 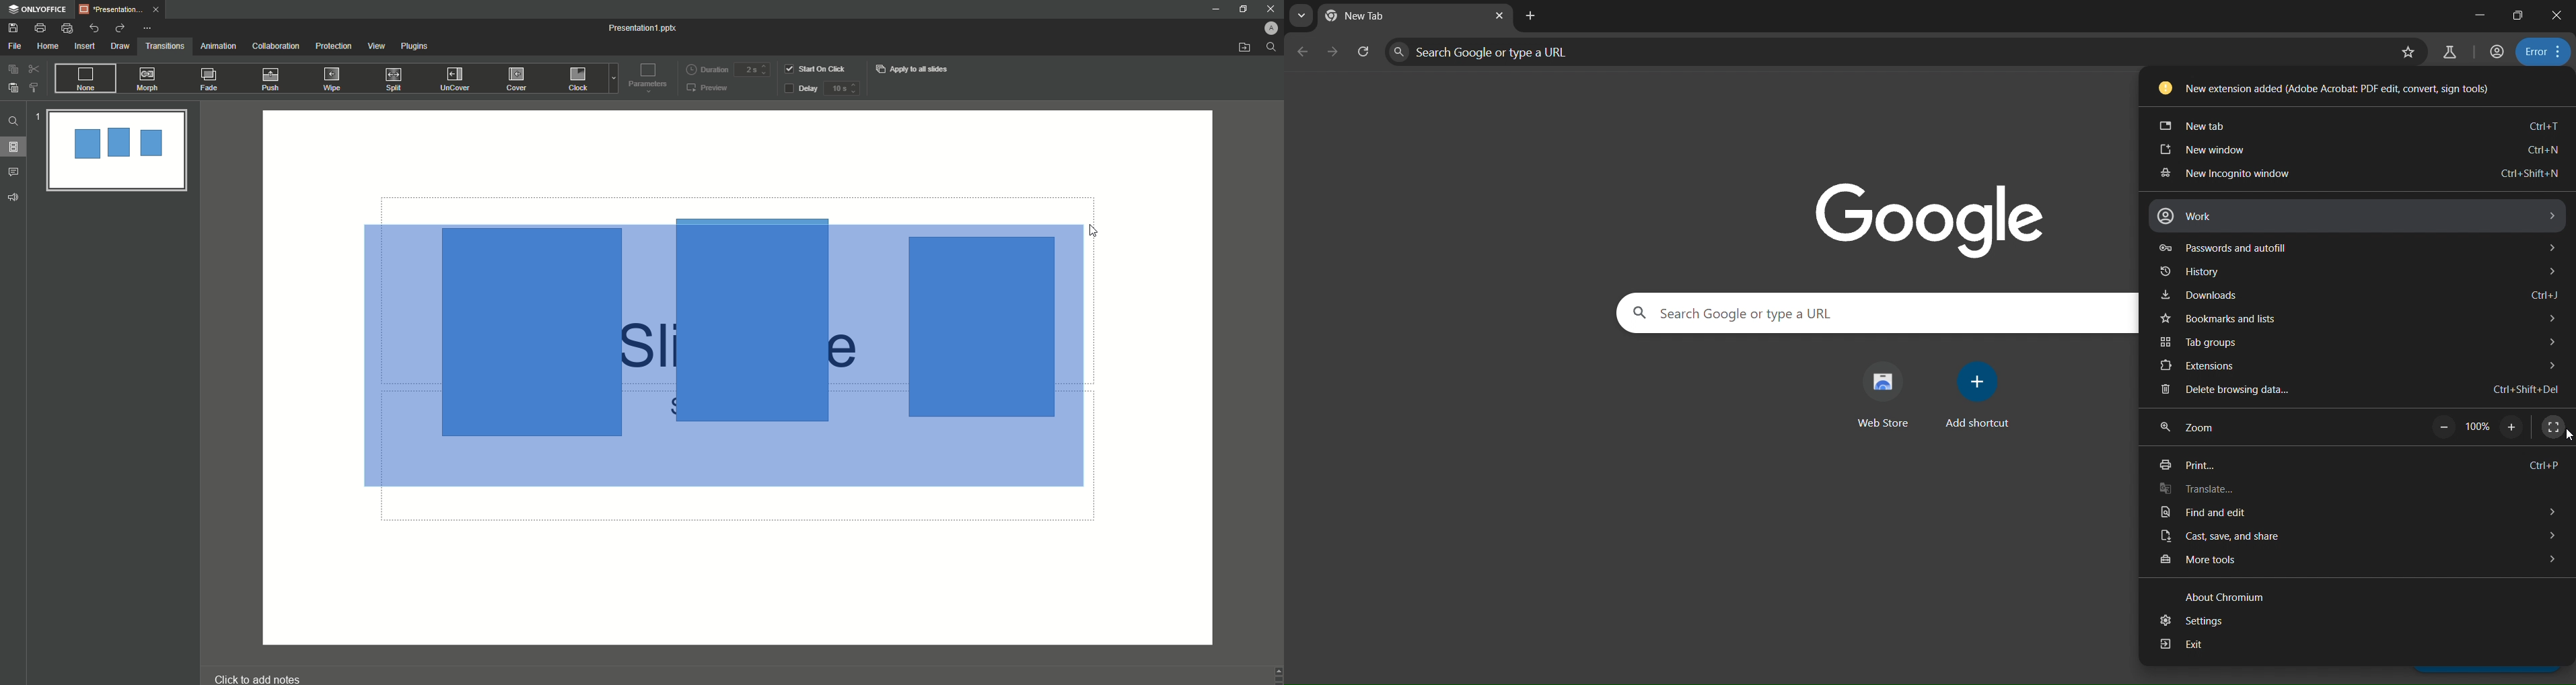 What do you see at coordinates (2478, 426) in the screenshot?
I see `100%` at bounding box center [2478, 426].